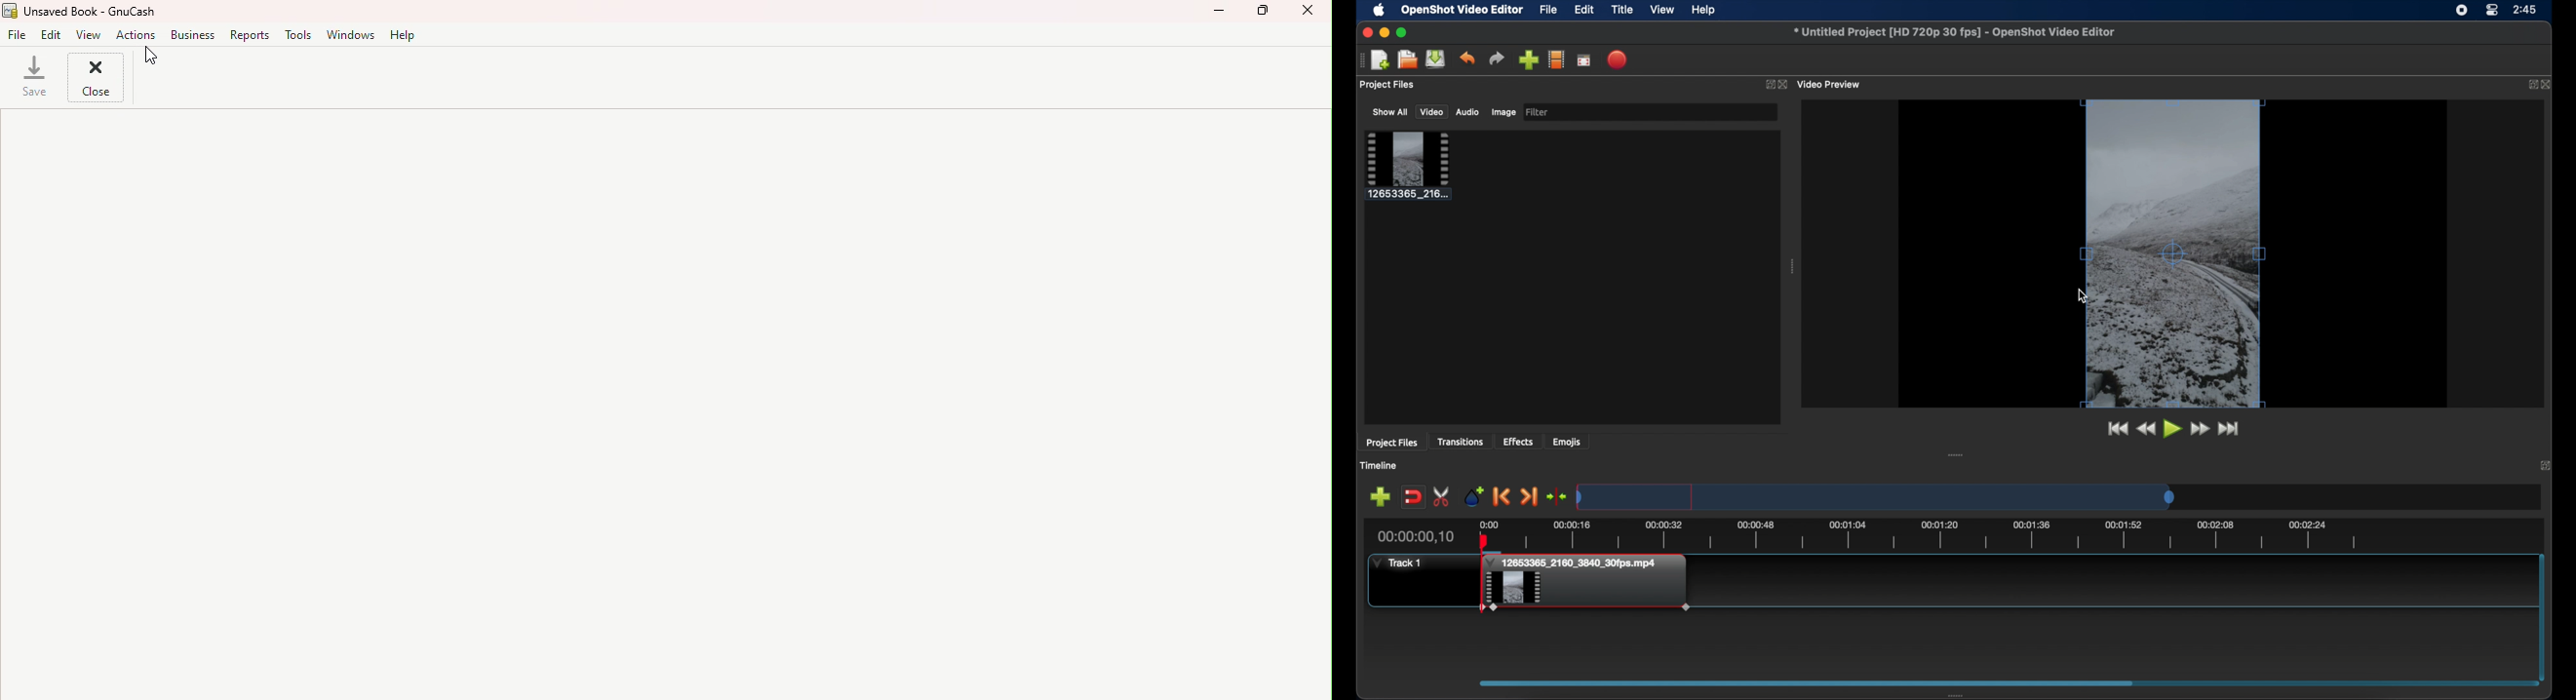 Image resolution: width=2576 pixels, height=700 pixels. I want to click on Cursor, so click(153, 58).